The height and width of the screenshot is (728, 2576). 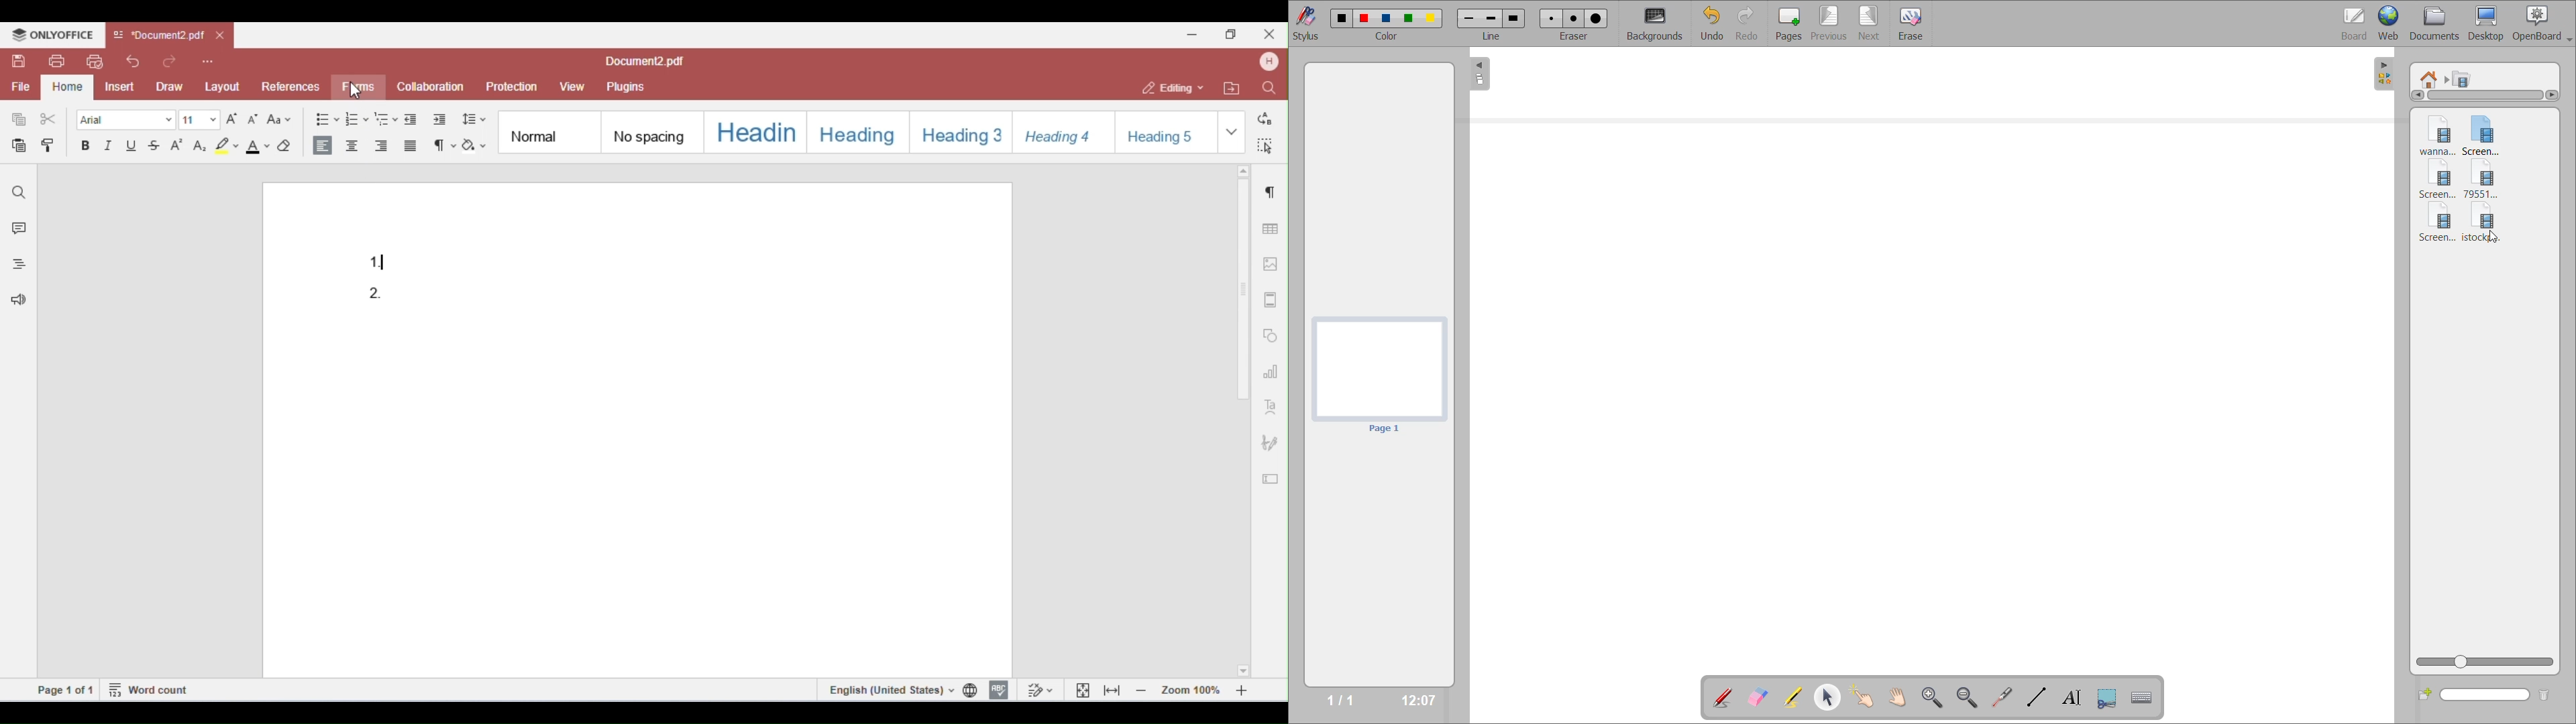 I want to click on redo, so click(x=1747, y=23).